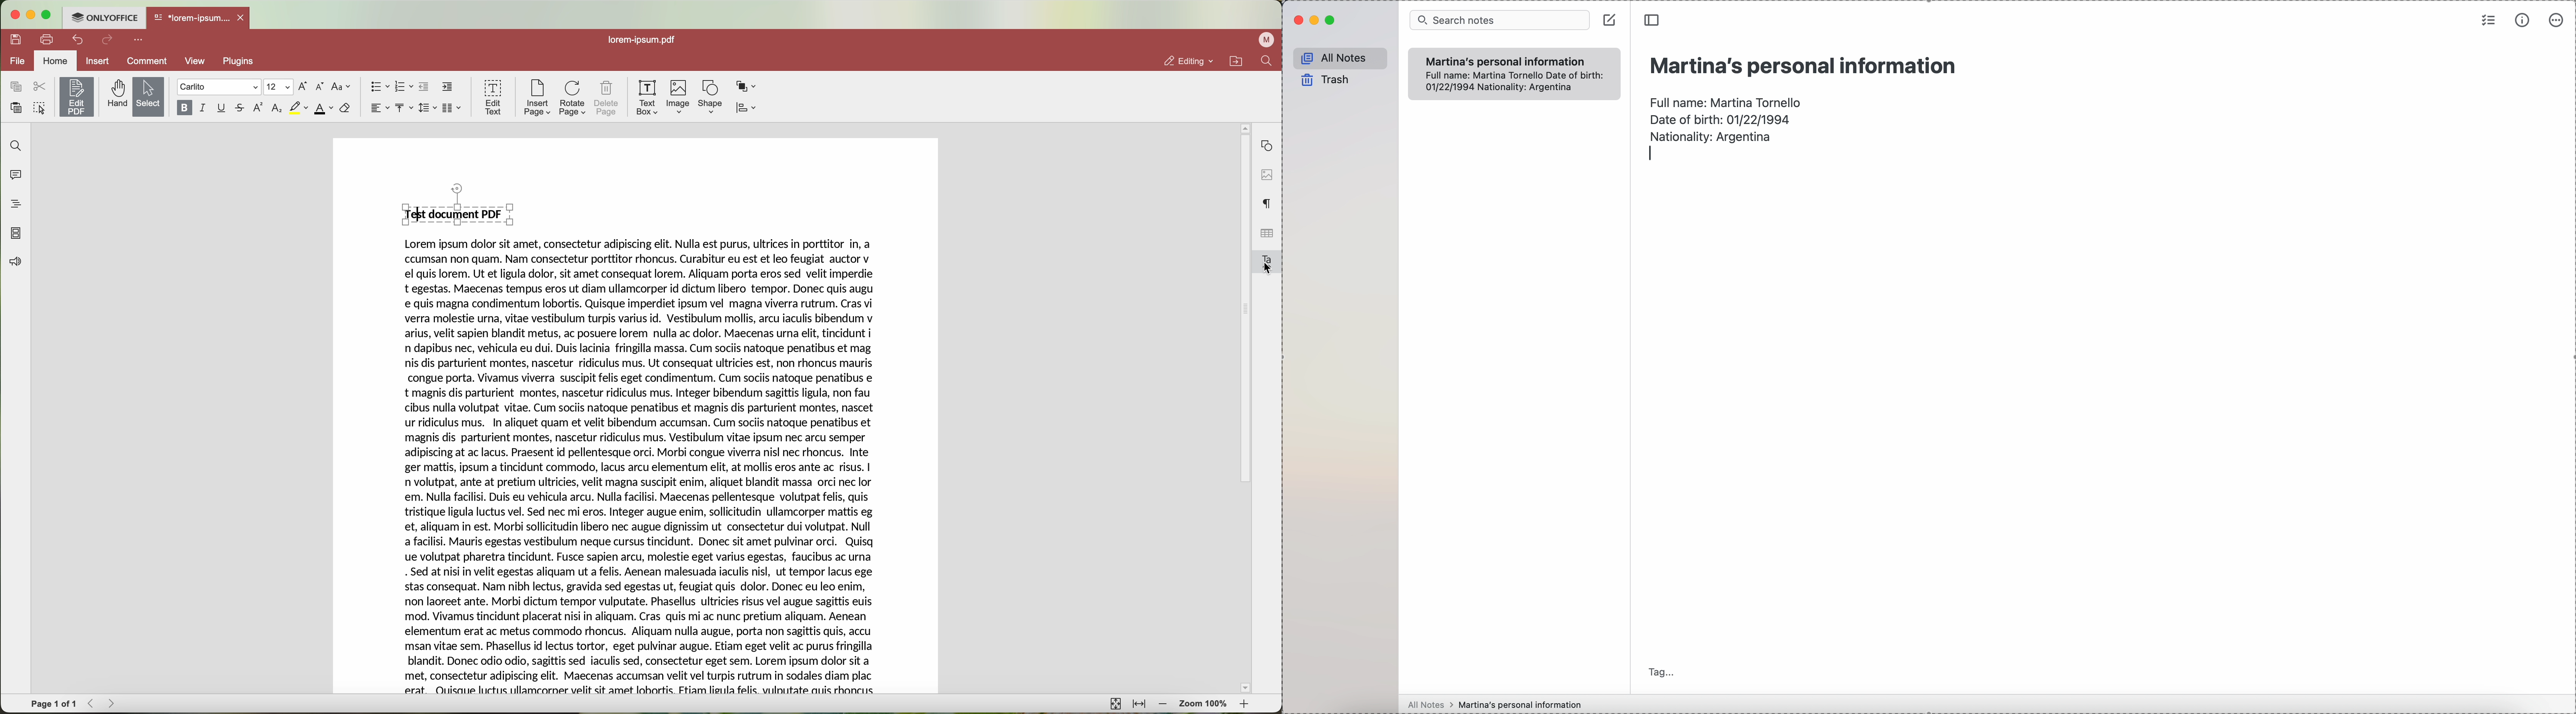  What do you see at coordinates (2487, 22) in the screenshot?
I see `check list` at bounding box center [2487, 22].